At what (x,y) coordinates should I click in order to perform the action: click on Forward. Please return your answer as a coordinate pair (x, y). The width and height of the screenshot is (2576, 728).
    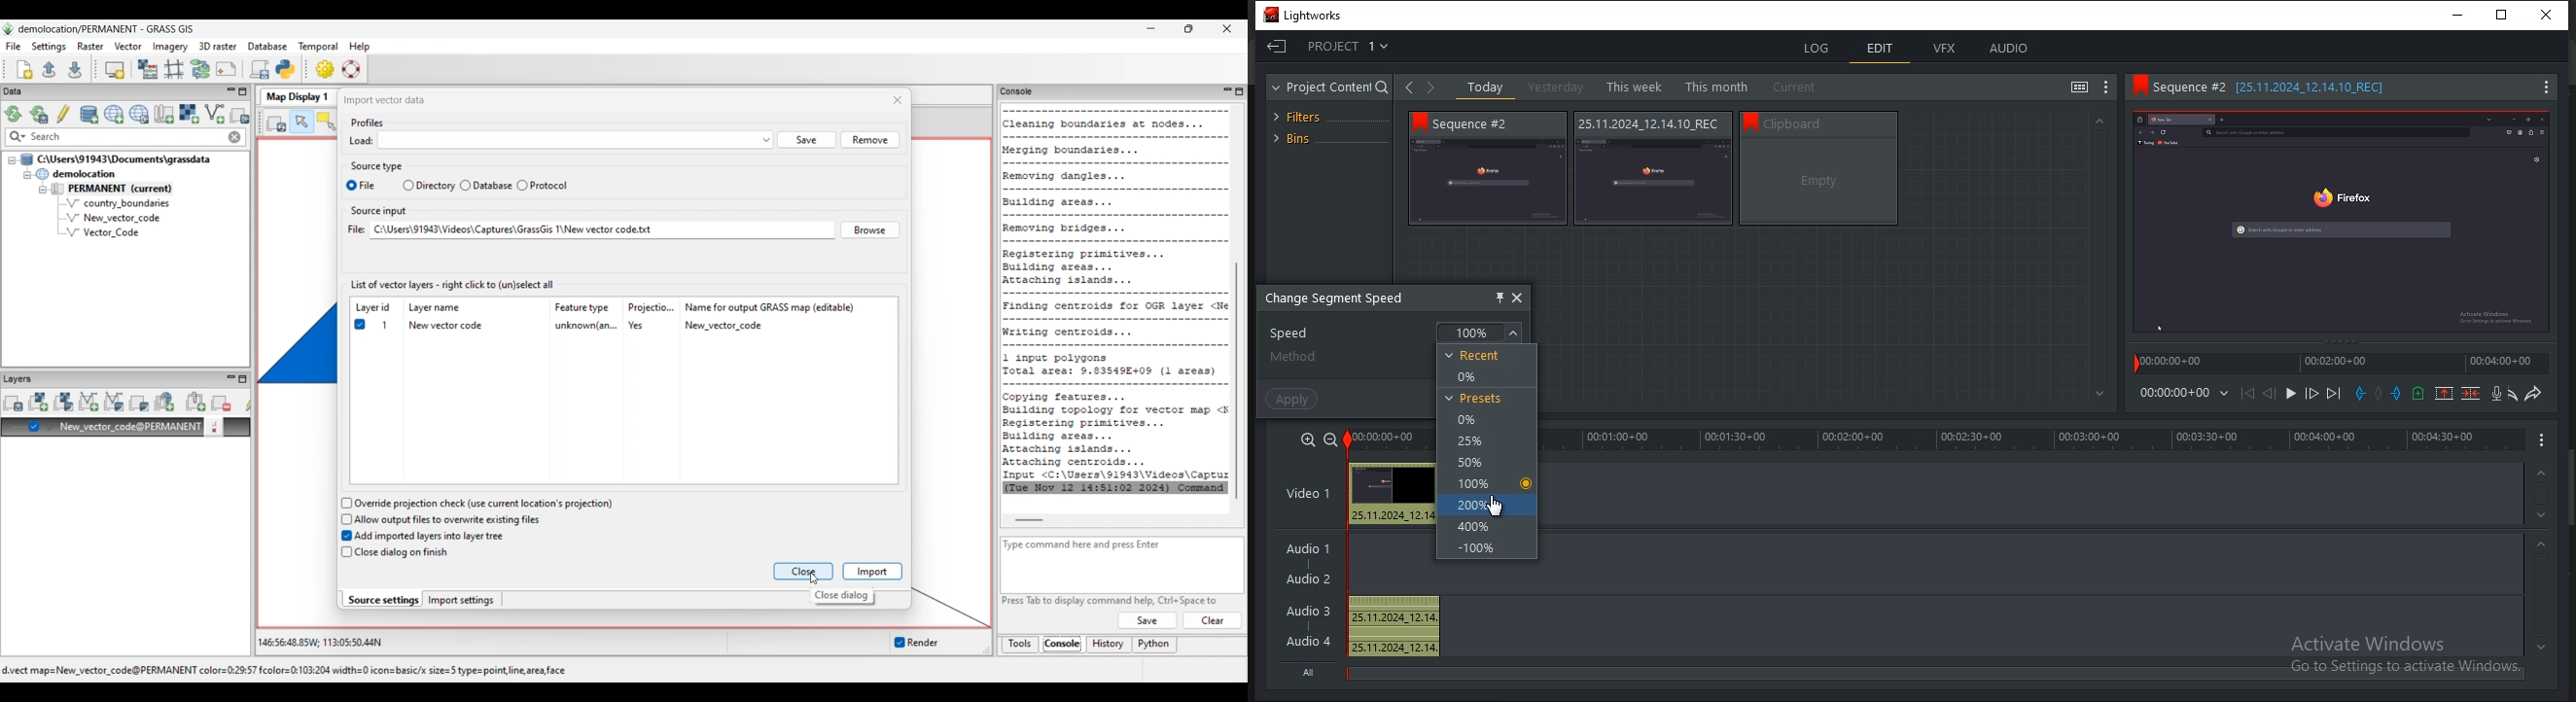
    Looking at the image, I should click on (1429, 90).